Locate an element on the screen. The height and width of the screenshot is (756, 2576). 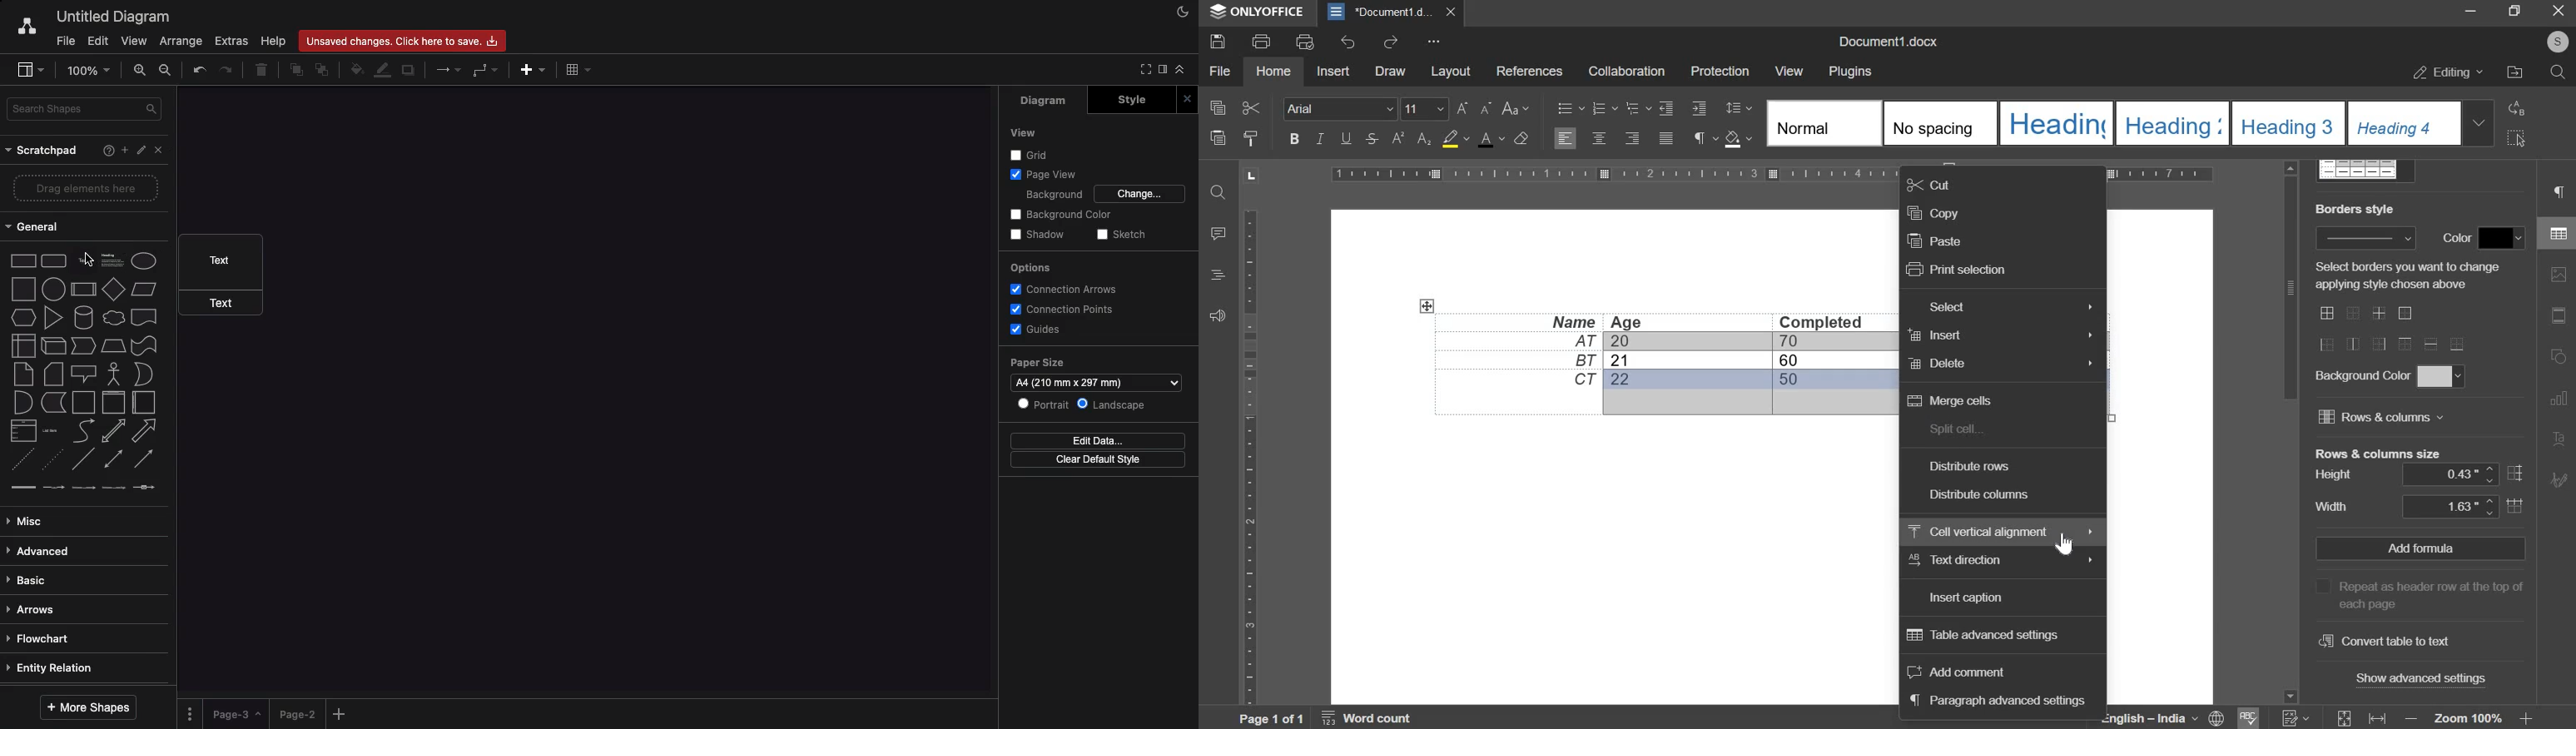
Add is located at coordinates (124, 149).